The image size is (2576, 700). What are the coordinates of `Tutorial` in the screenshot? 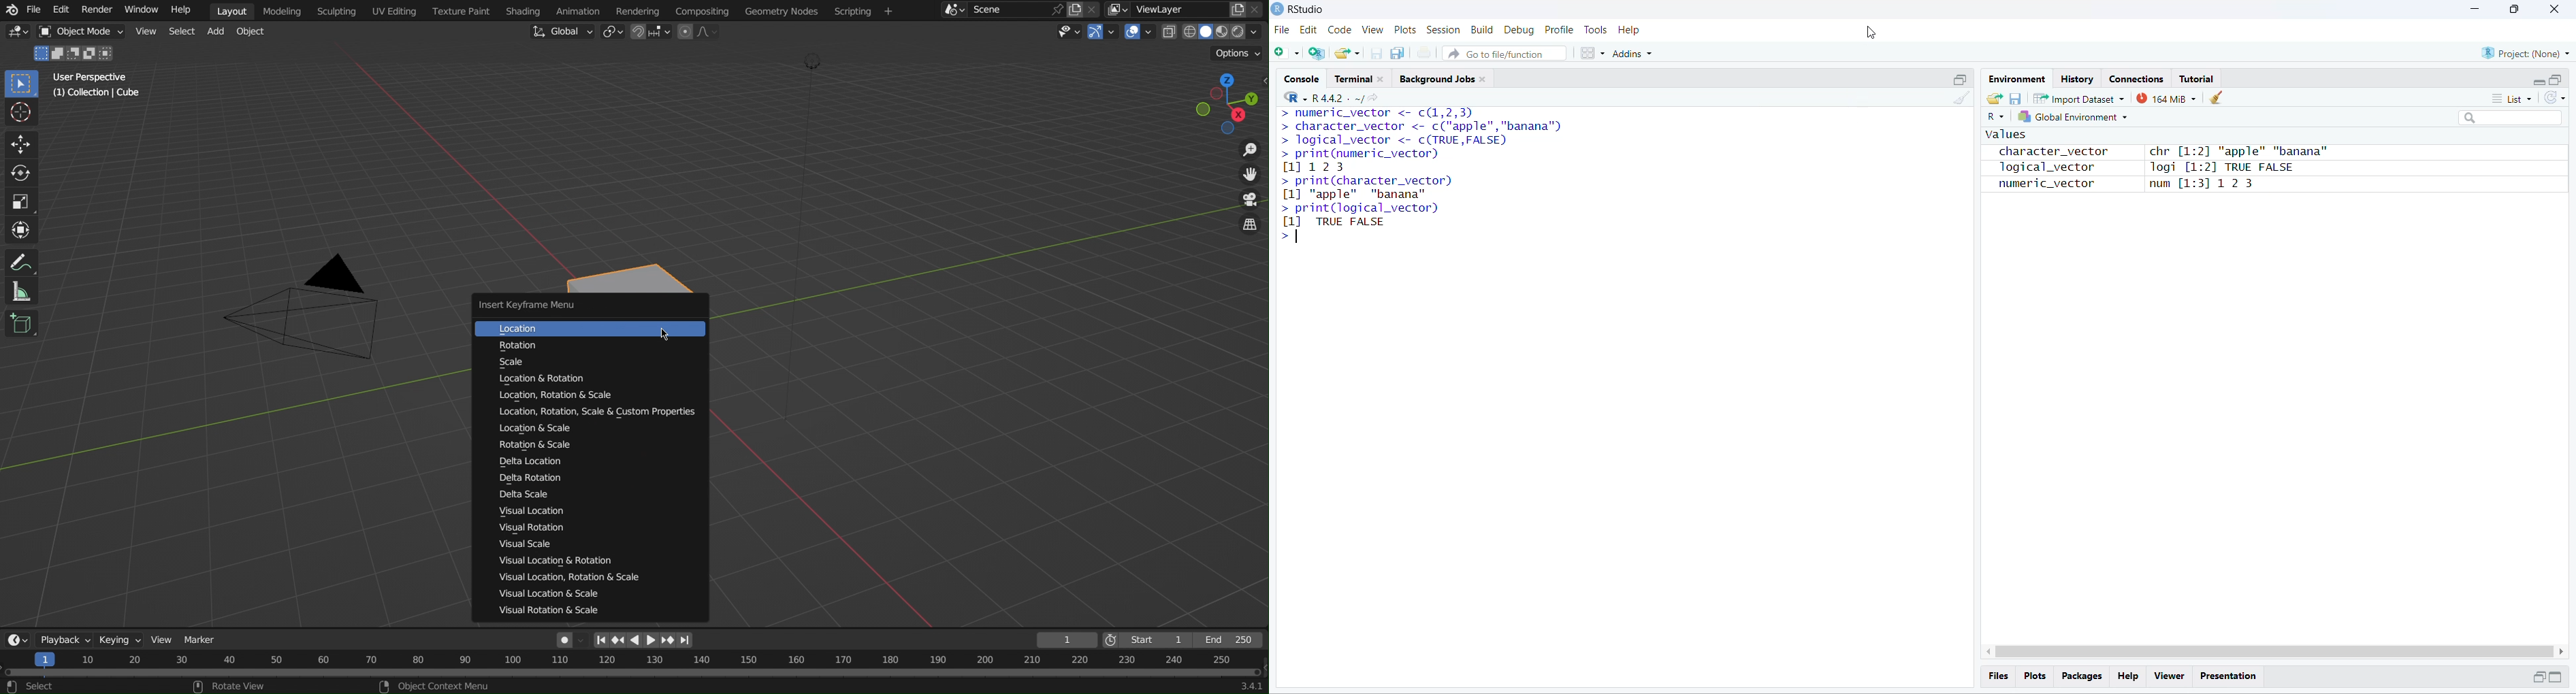 It's located at (2196, 79).